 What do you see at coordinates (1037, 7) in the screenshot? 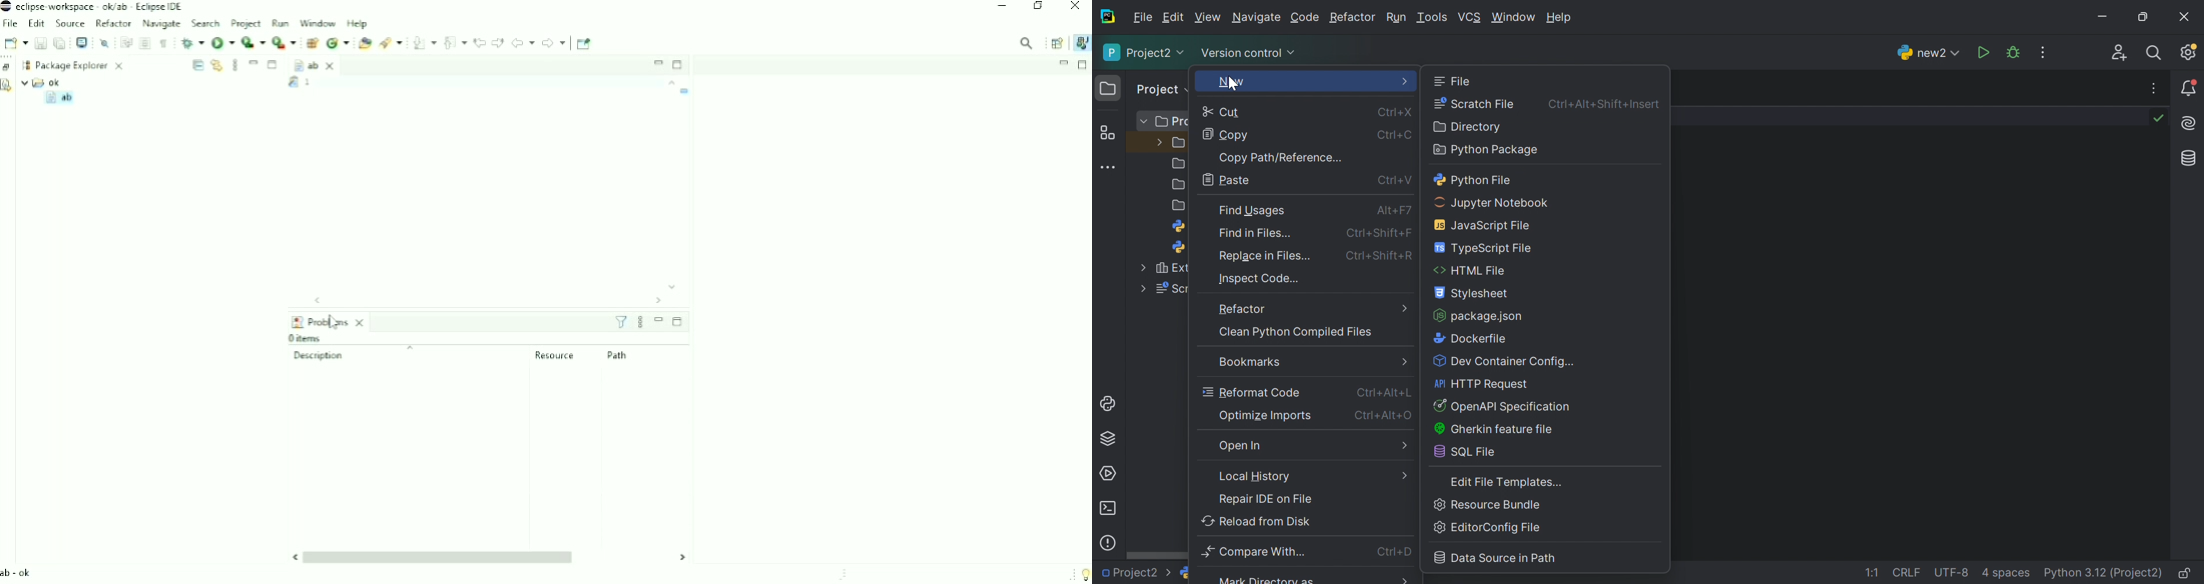
I see `Restore down` at bounding box center [1037, 7].